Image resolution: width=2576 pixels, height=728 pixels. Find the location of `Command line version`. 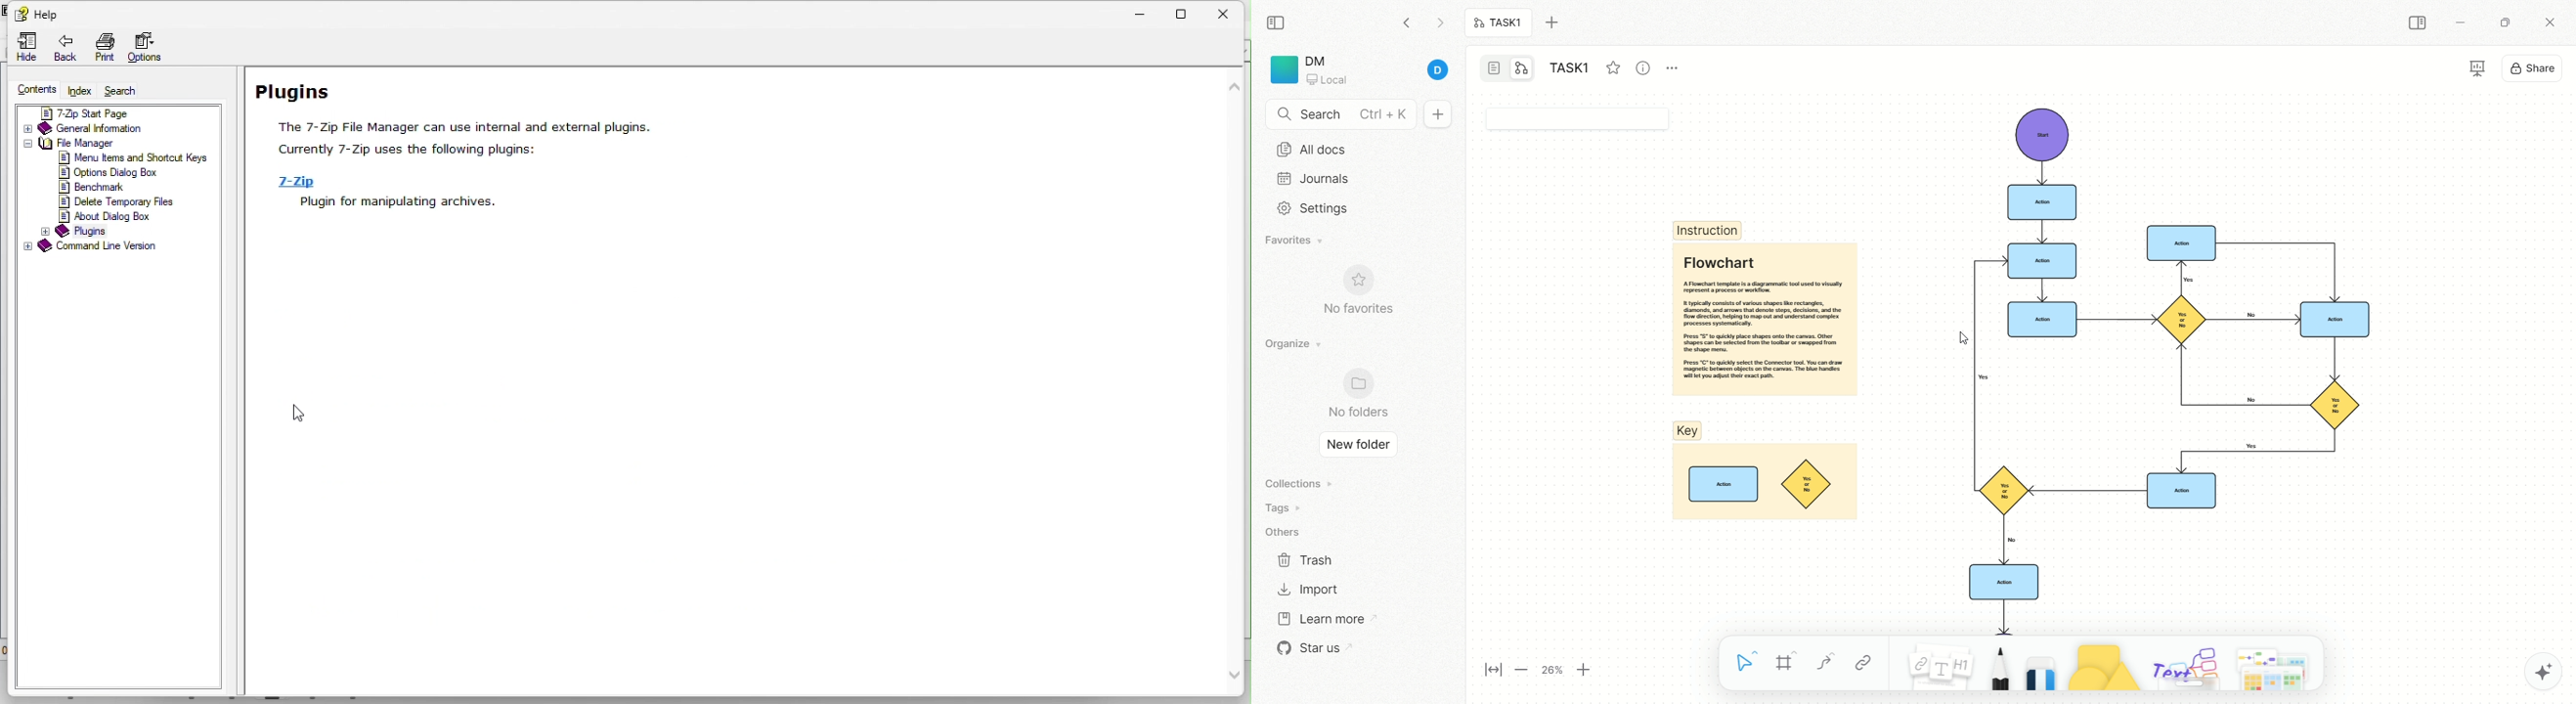

Command line version is located at coordinates (97, 247).